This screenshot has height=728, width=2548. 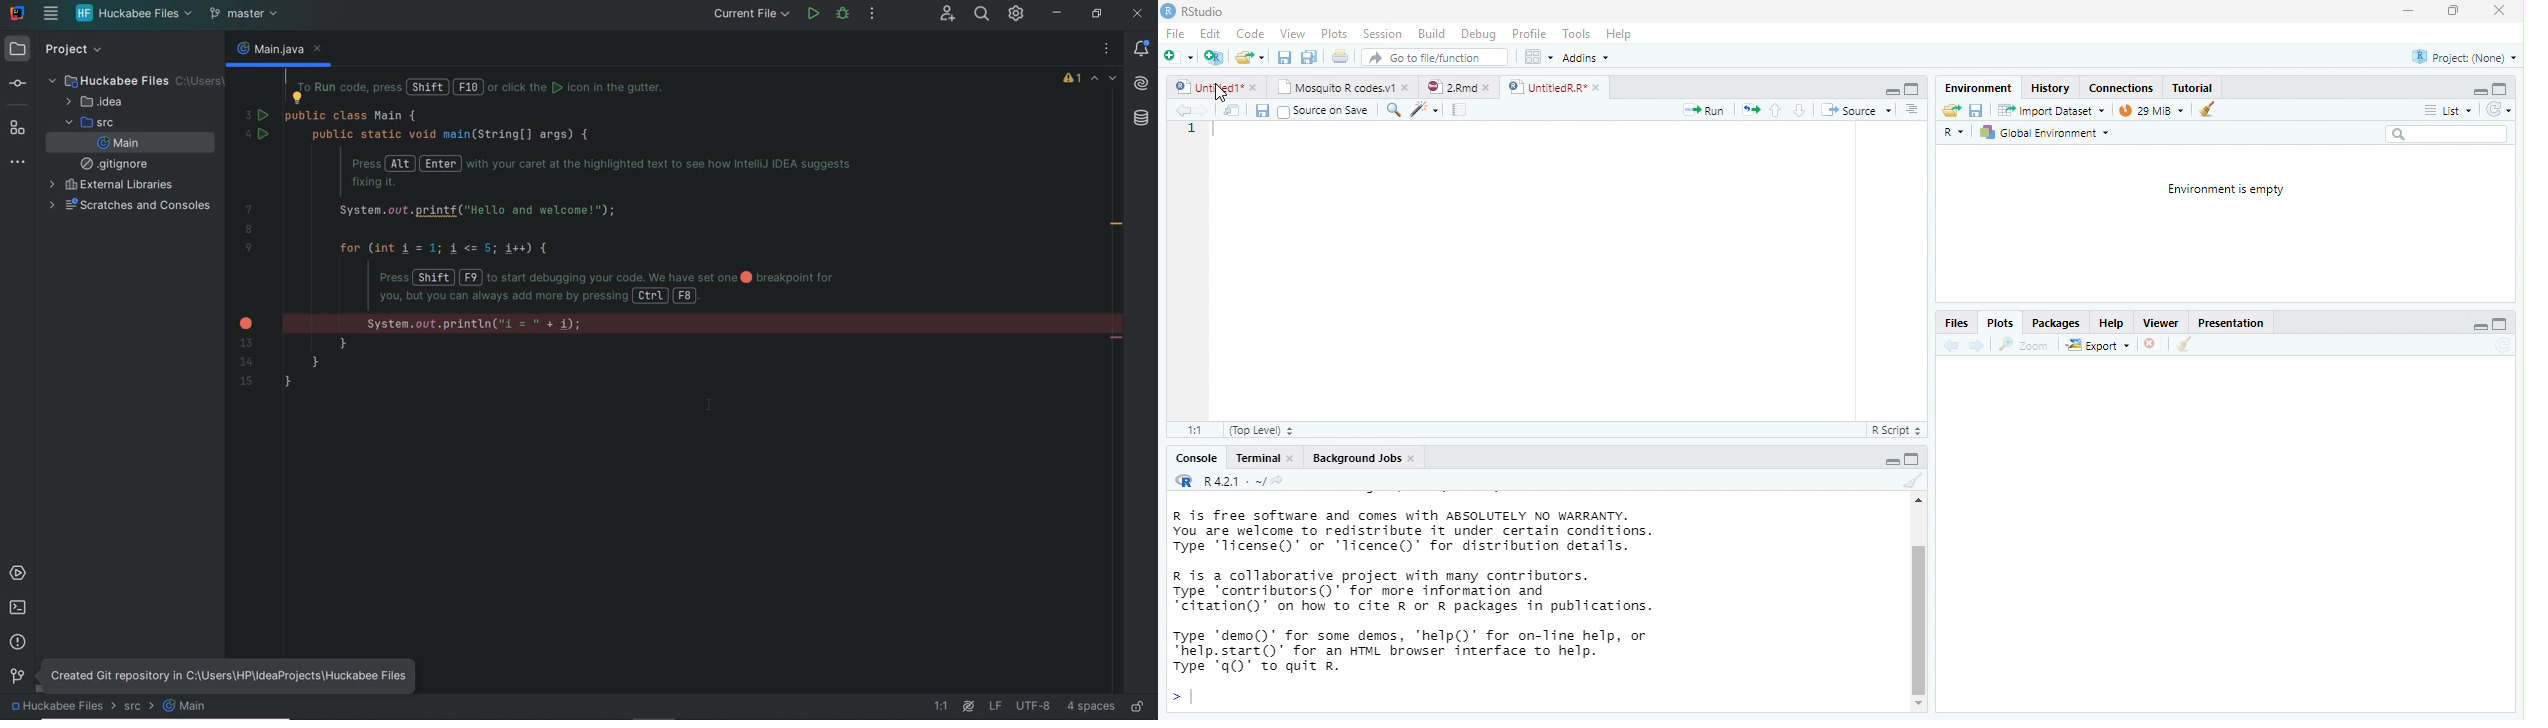 What do you see at coordinates (2453, 11) in the screenshot?
I see `maximize` at bounding box center [2453, 11].